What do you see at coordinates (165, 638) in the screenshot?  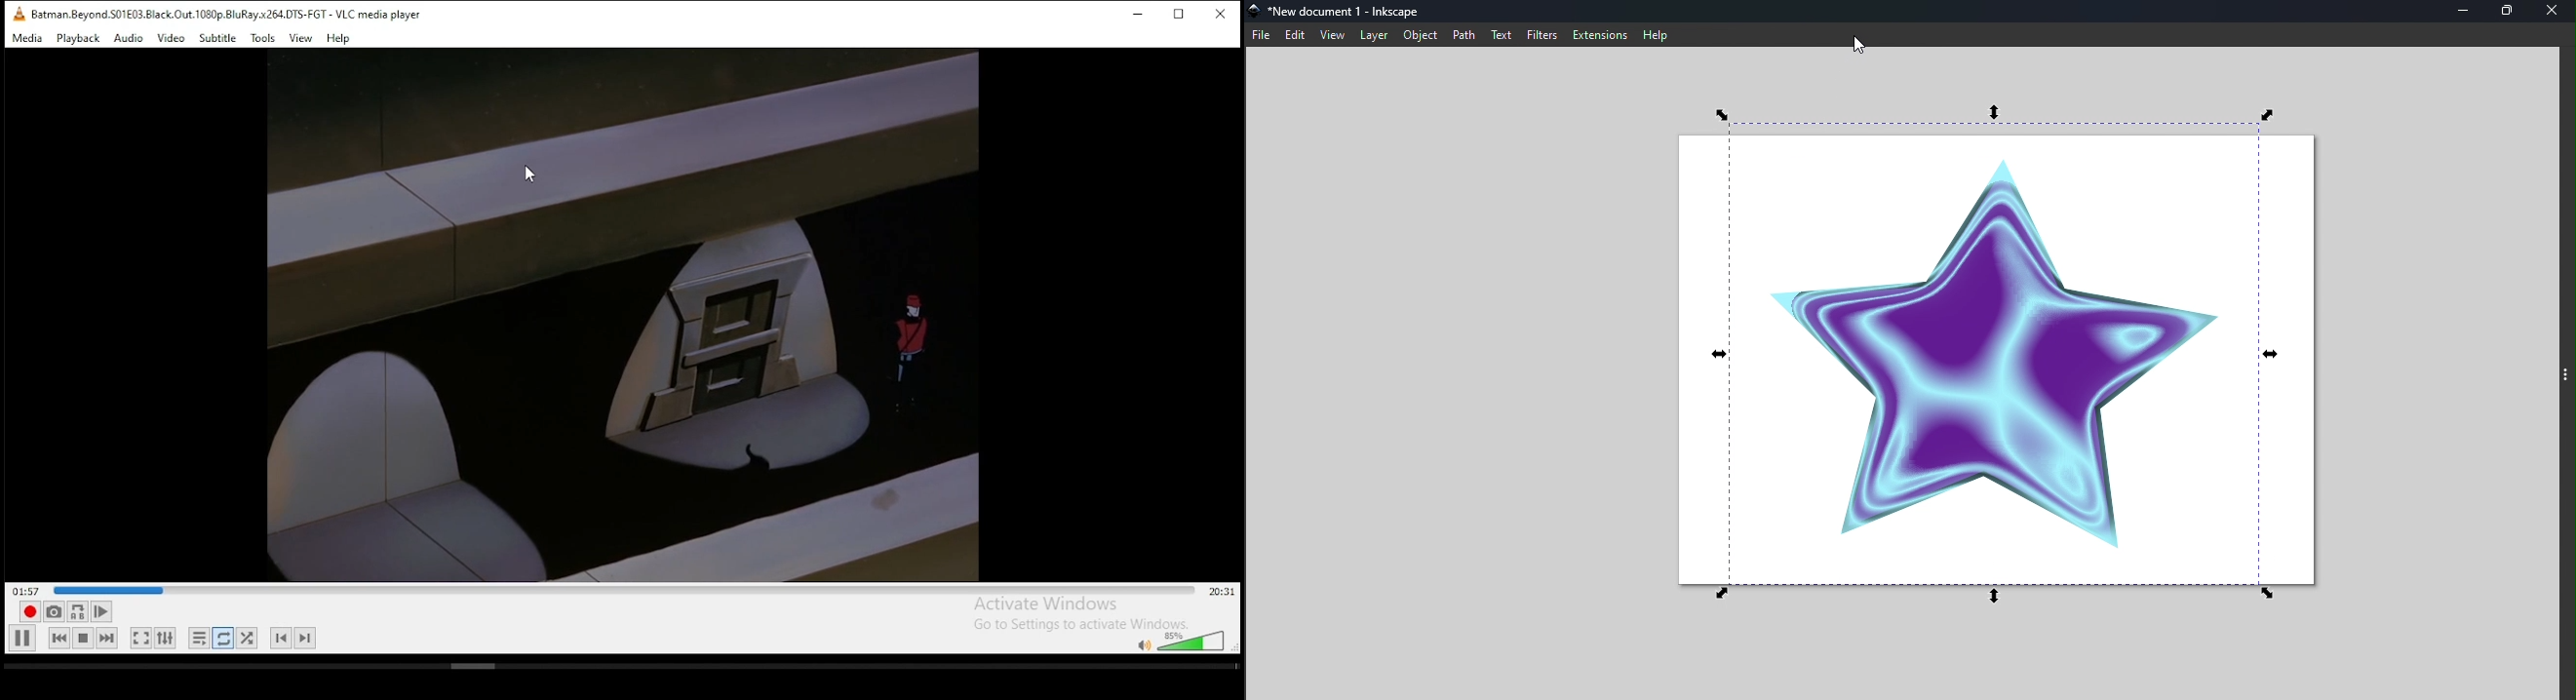 I see `show extended settings` at bounding box center [165, 638].